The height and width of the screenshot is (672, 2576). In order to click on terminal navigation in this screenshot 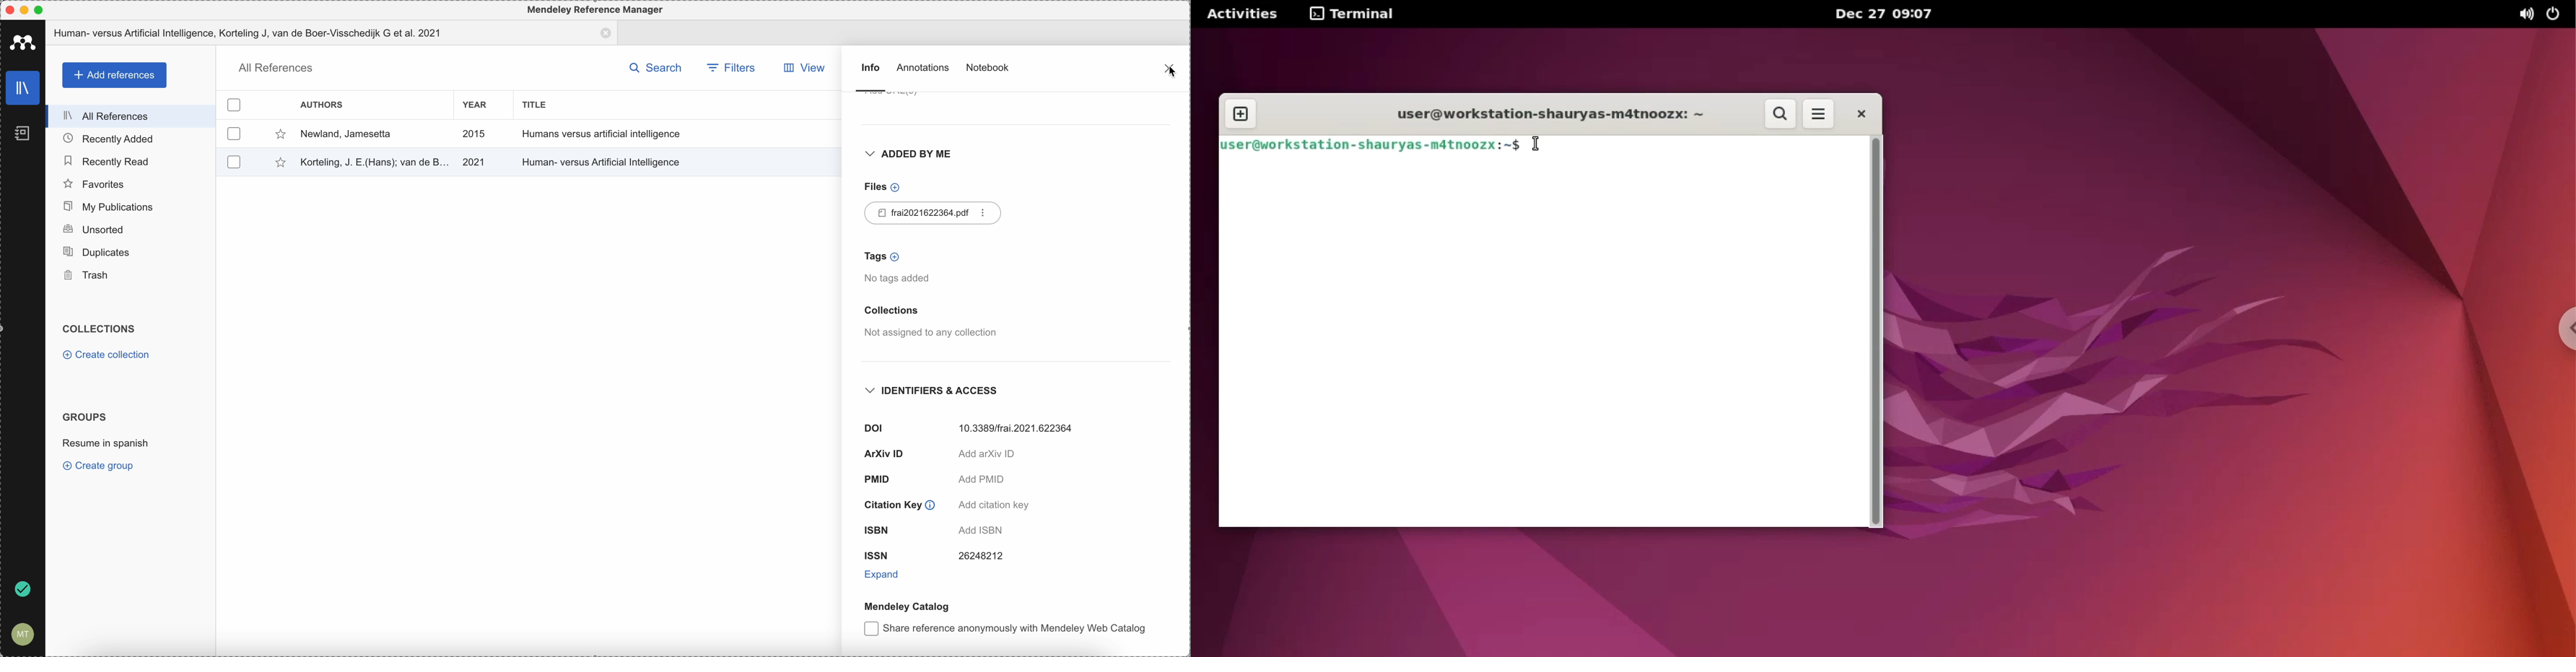, I will do `click(1361, 15)`.